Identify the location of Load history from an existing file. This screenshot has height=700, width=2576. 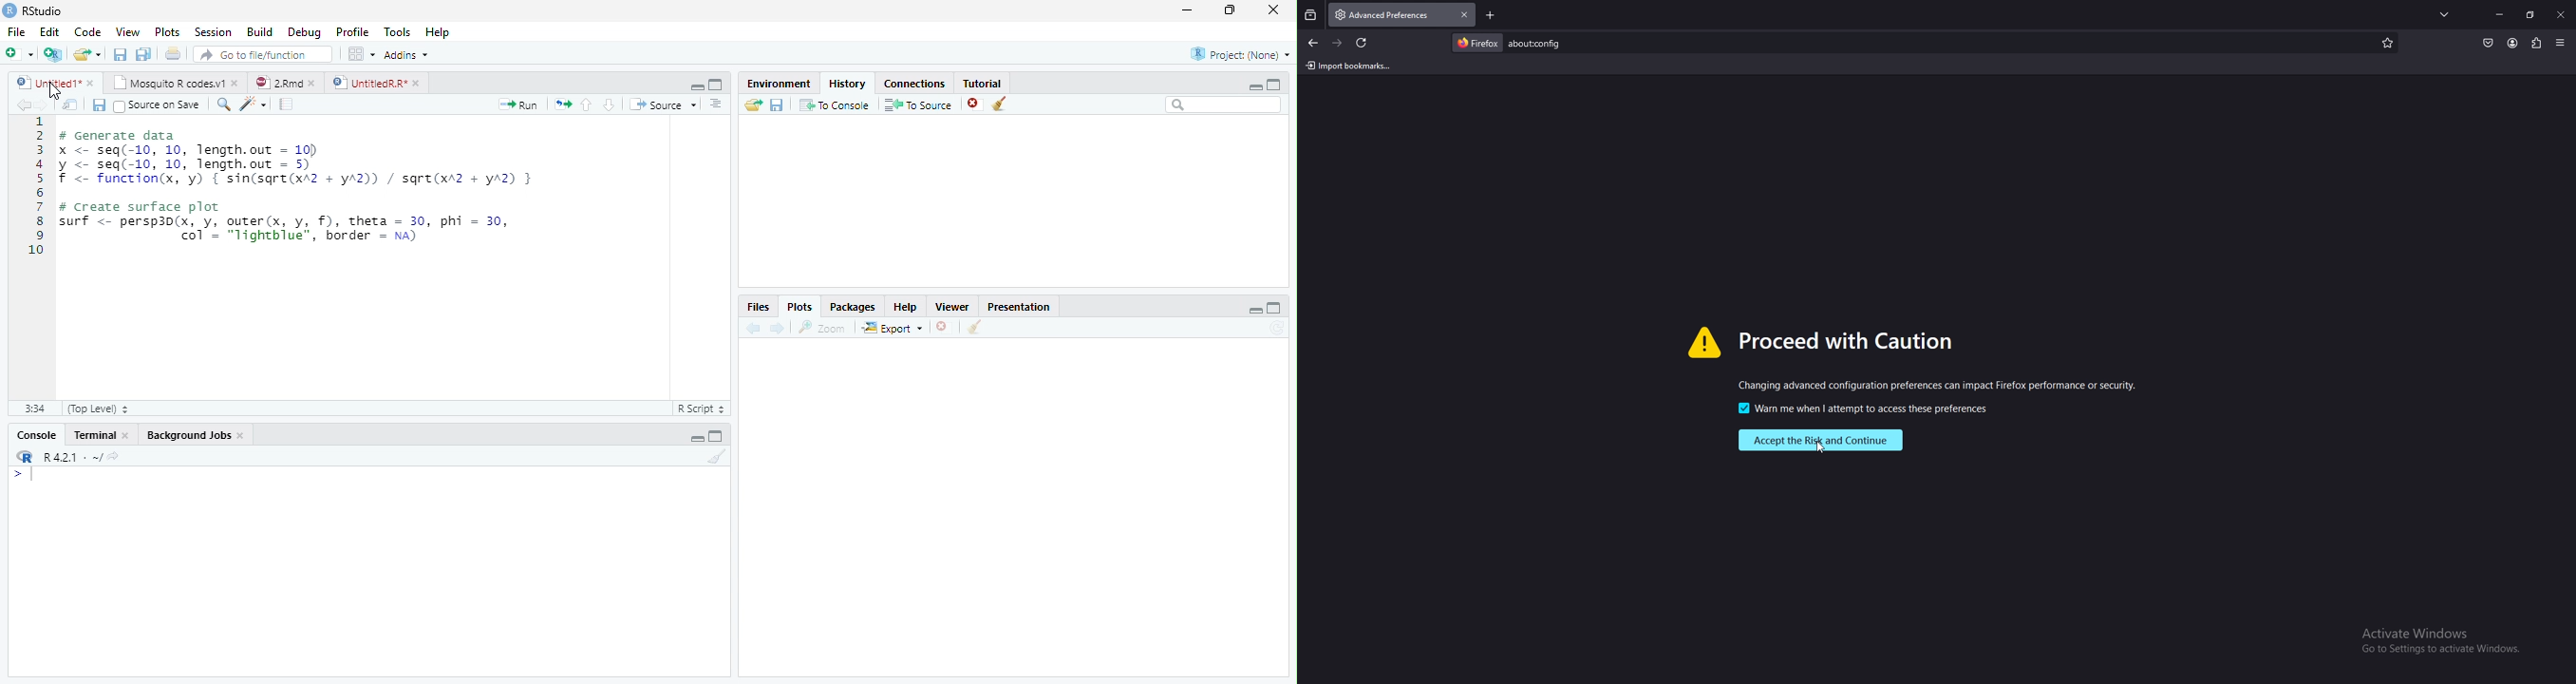
(752, 105).